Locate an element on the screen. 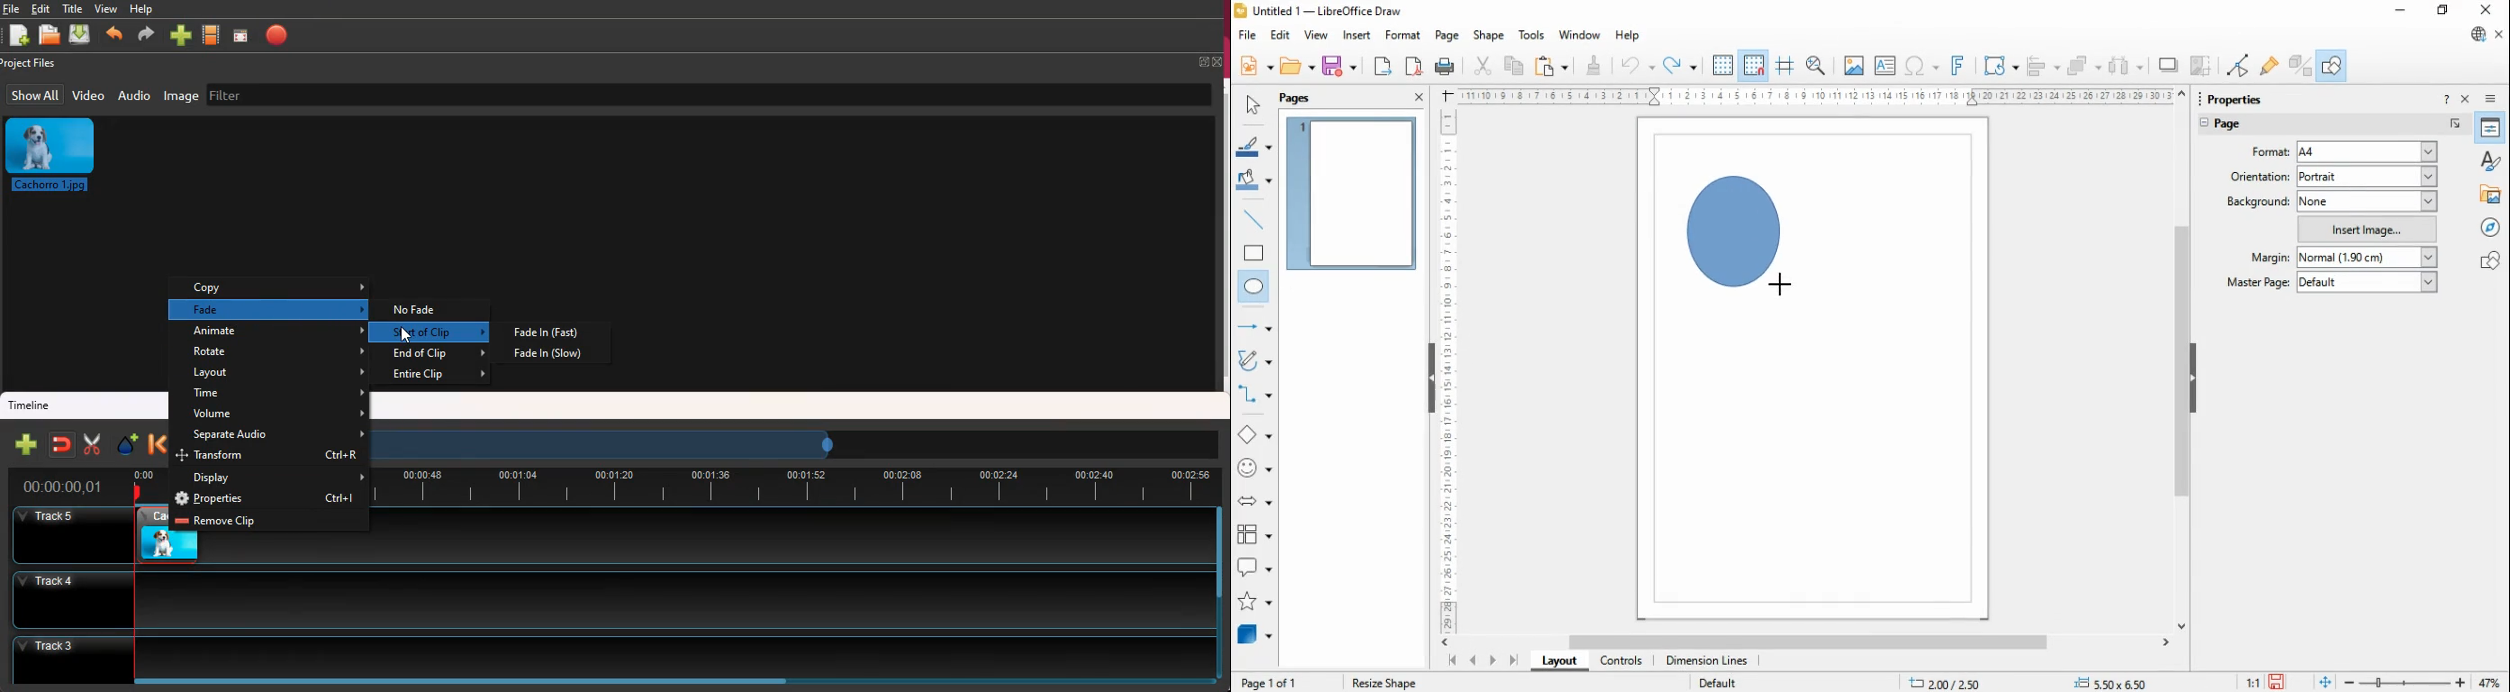 Image resolution: width=2520 pixels, height=700 pixels. export is located at coordinates (1382, 66).